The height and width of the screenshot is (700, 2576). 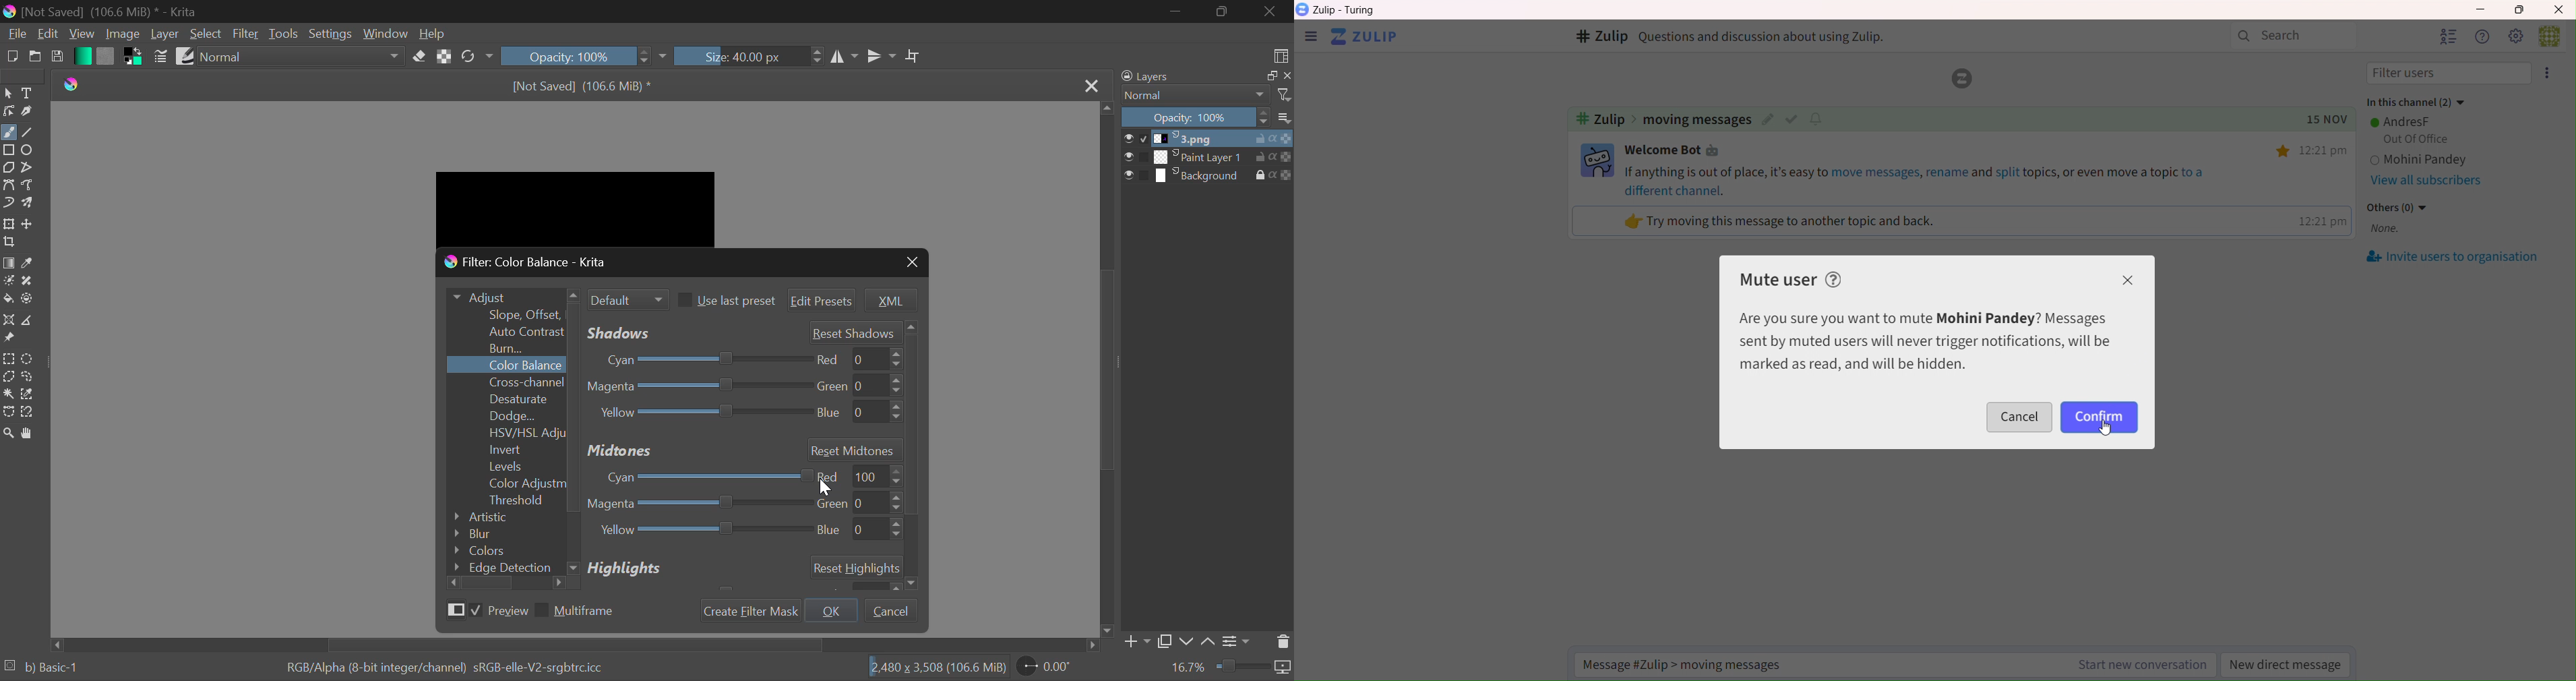 I want to click on Adjust, so click(x=511, y=298).